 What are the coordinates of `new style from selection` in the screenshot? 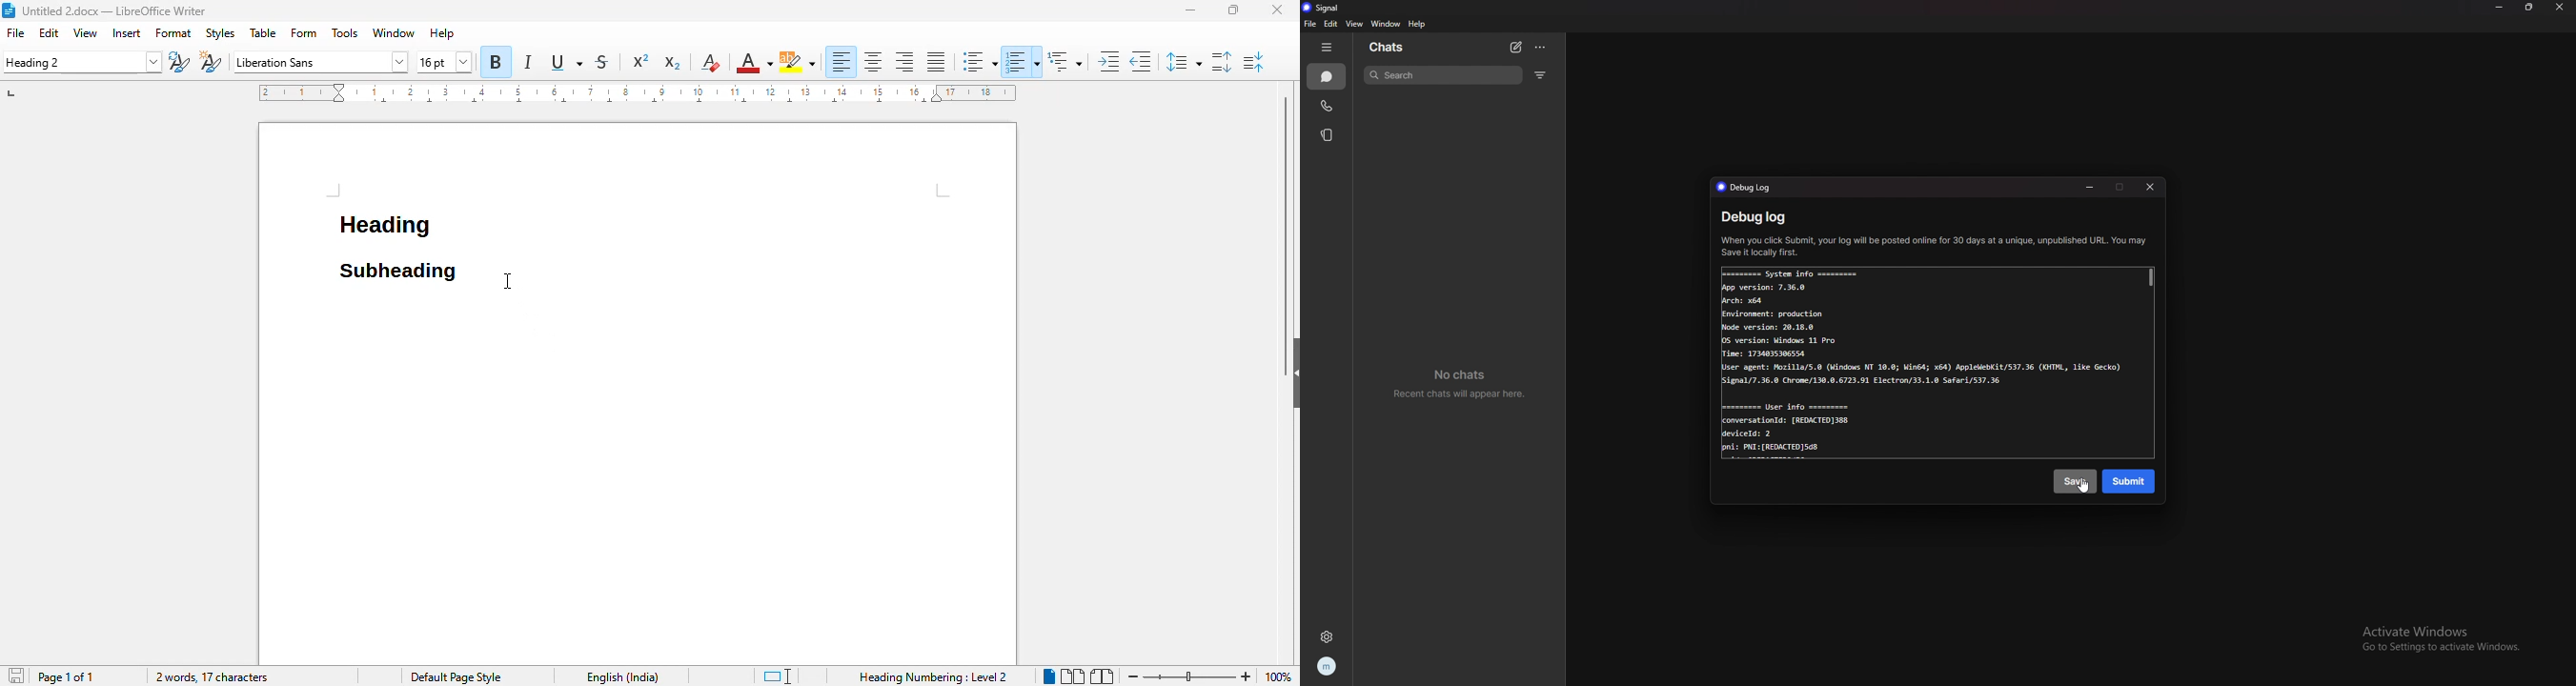 It's located at (210, 62).